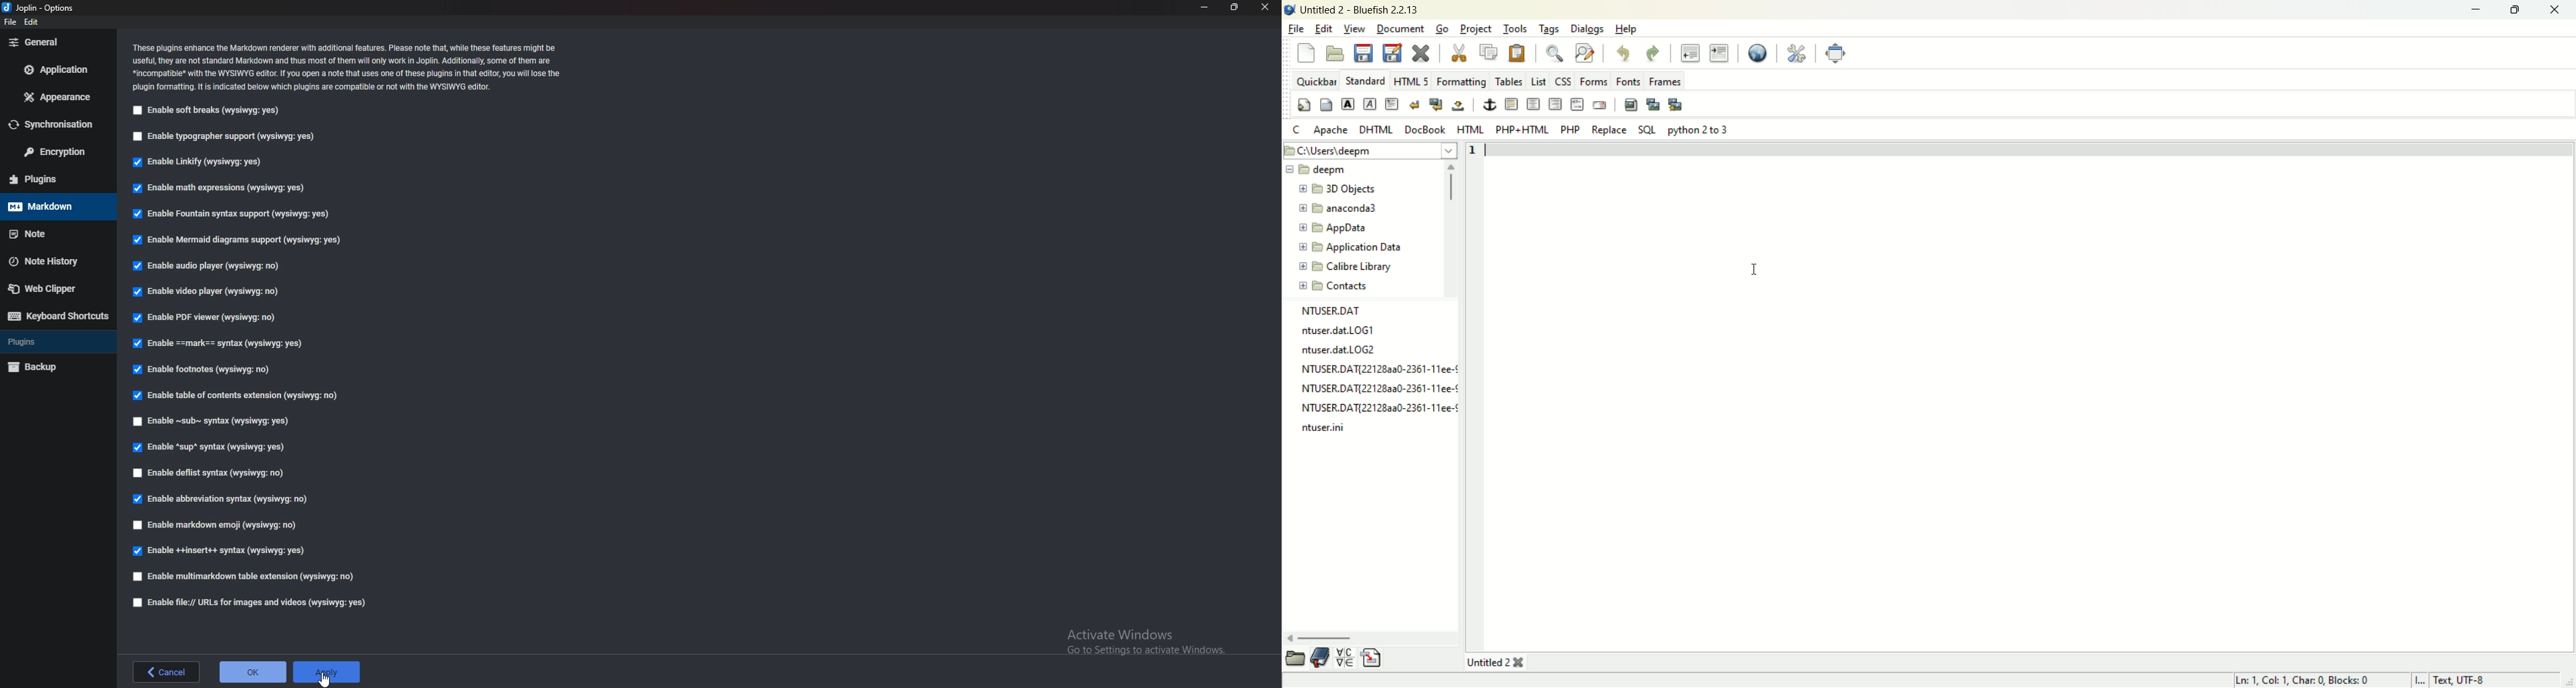  Describe the element at coordinates (1651, 104) in the screenshot. I see `insert thumbnail` at that location.